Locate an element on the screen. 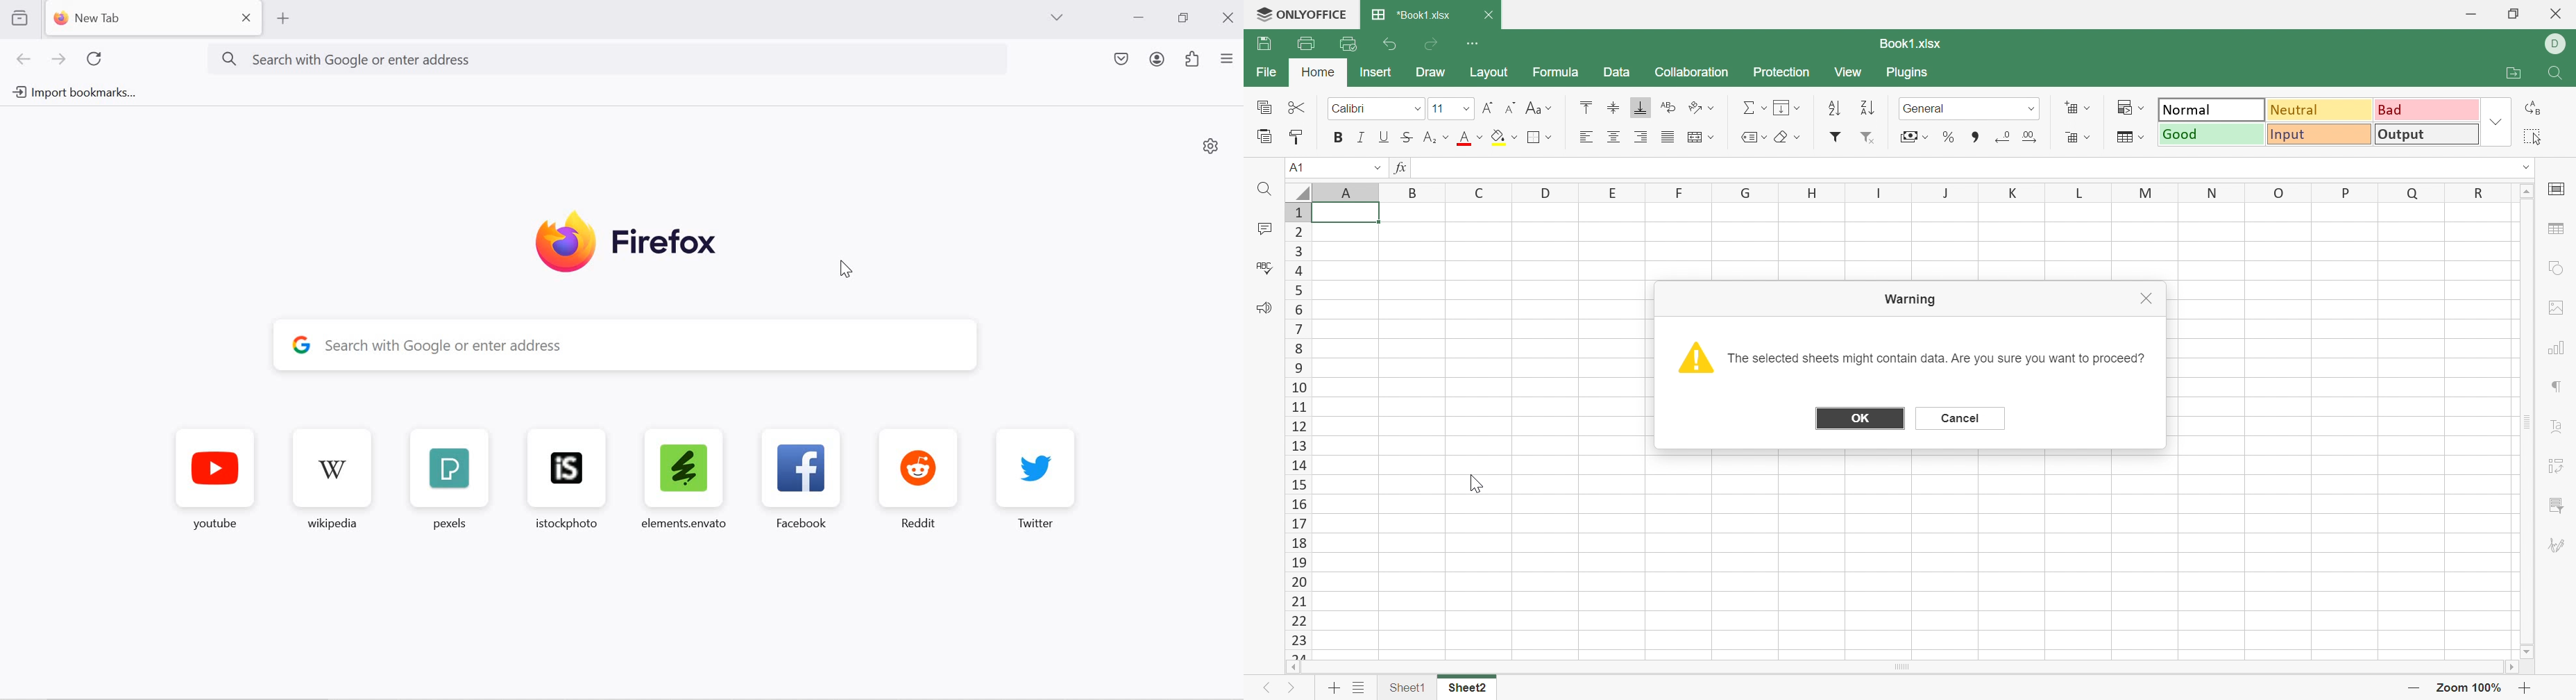 The height and width of the screenshot is (700, 2576). Sheet2 is located at coordinates (1468, 687).